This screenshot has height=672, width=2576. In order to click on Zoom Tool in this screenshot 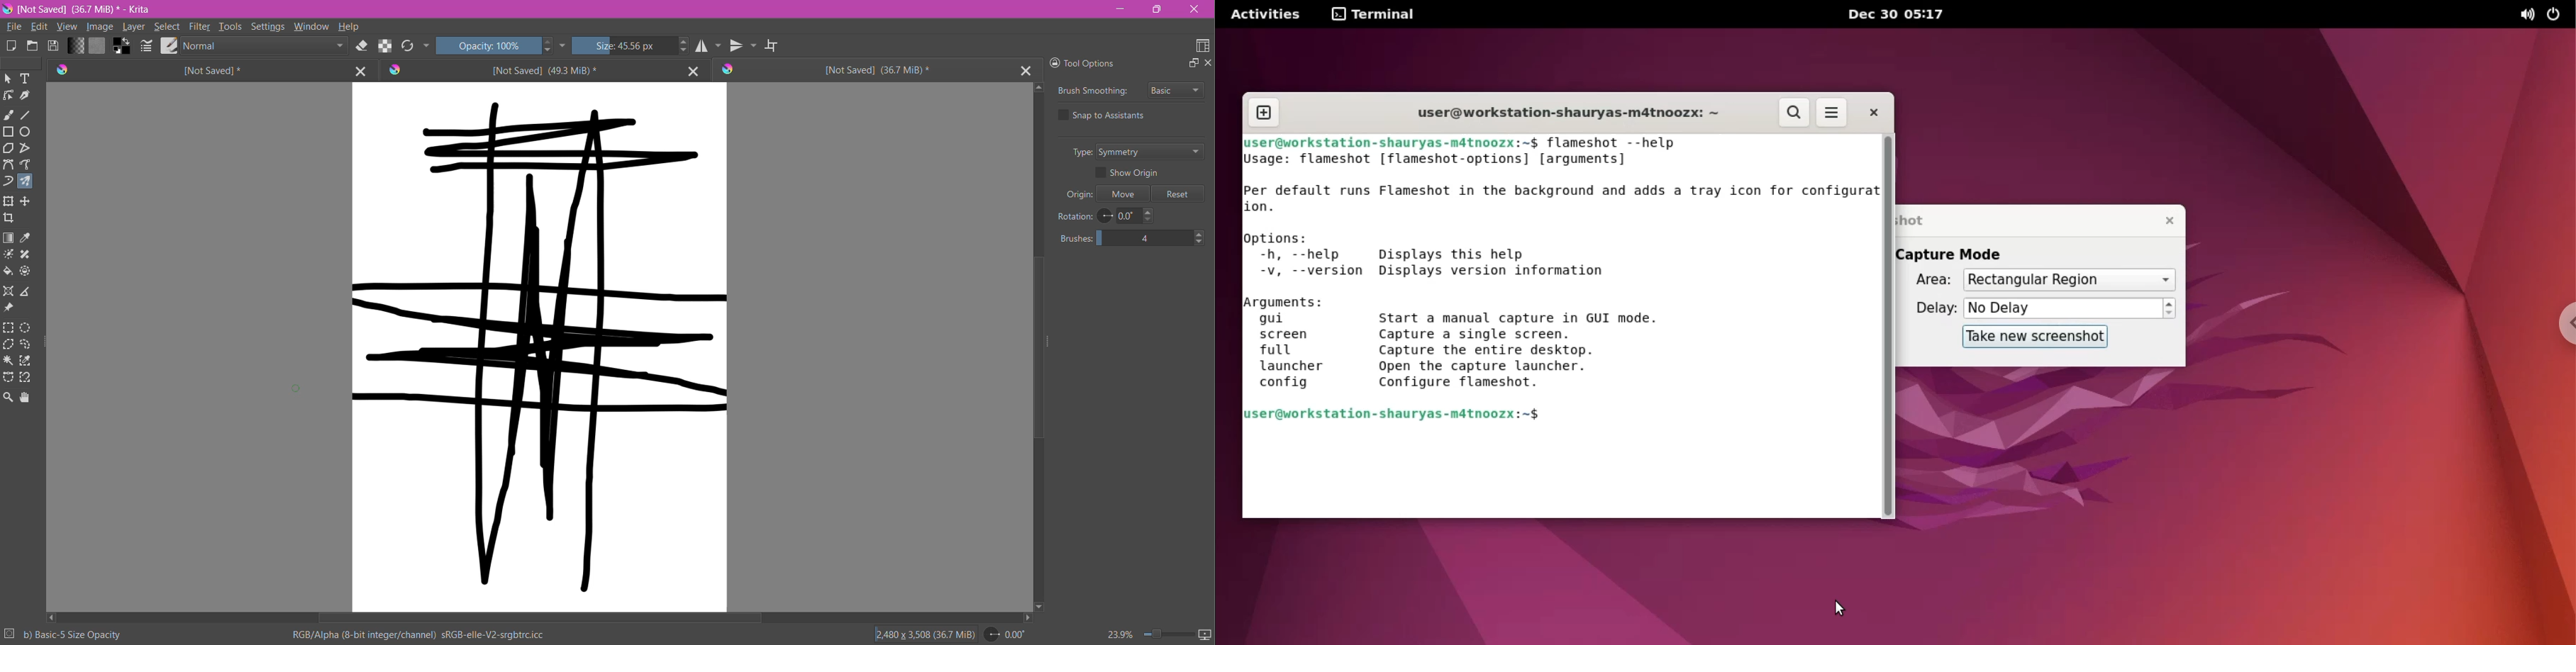, I will do `click(9, 398)`.